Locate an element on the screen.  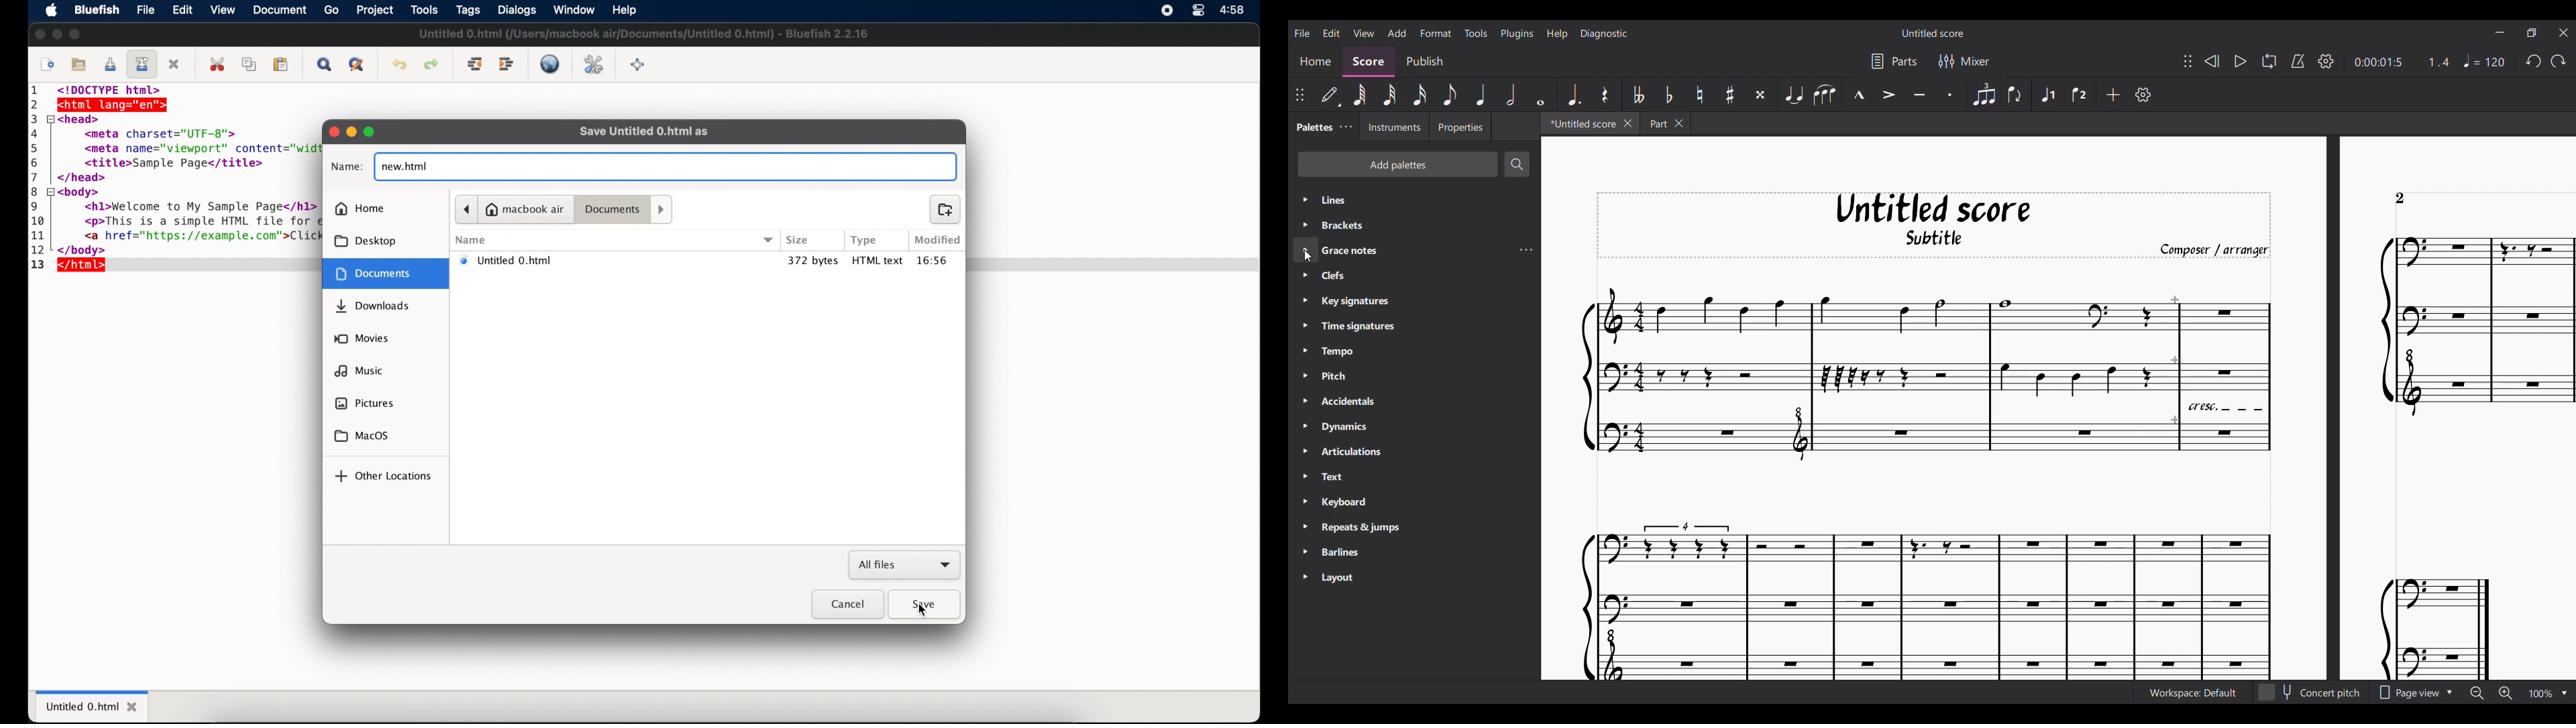
16th note is located at coordinates (1419, 95).